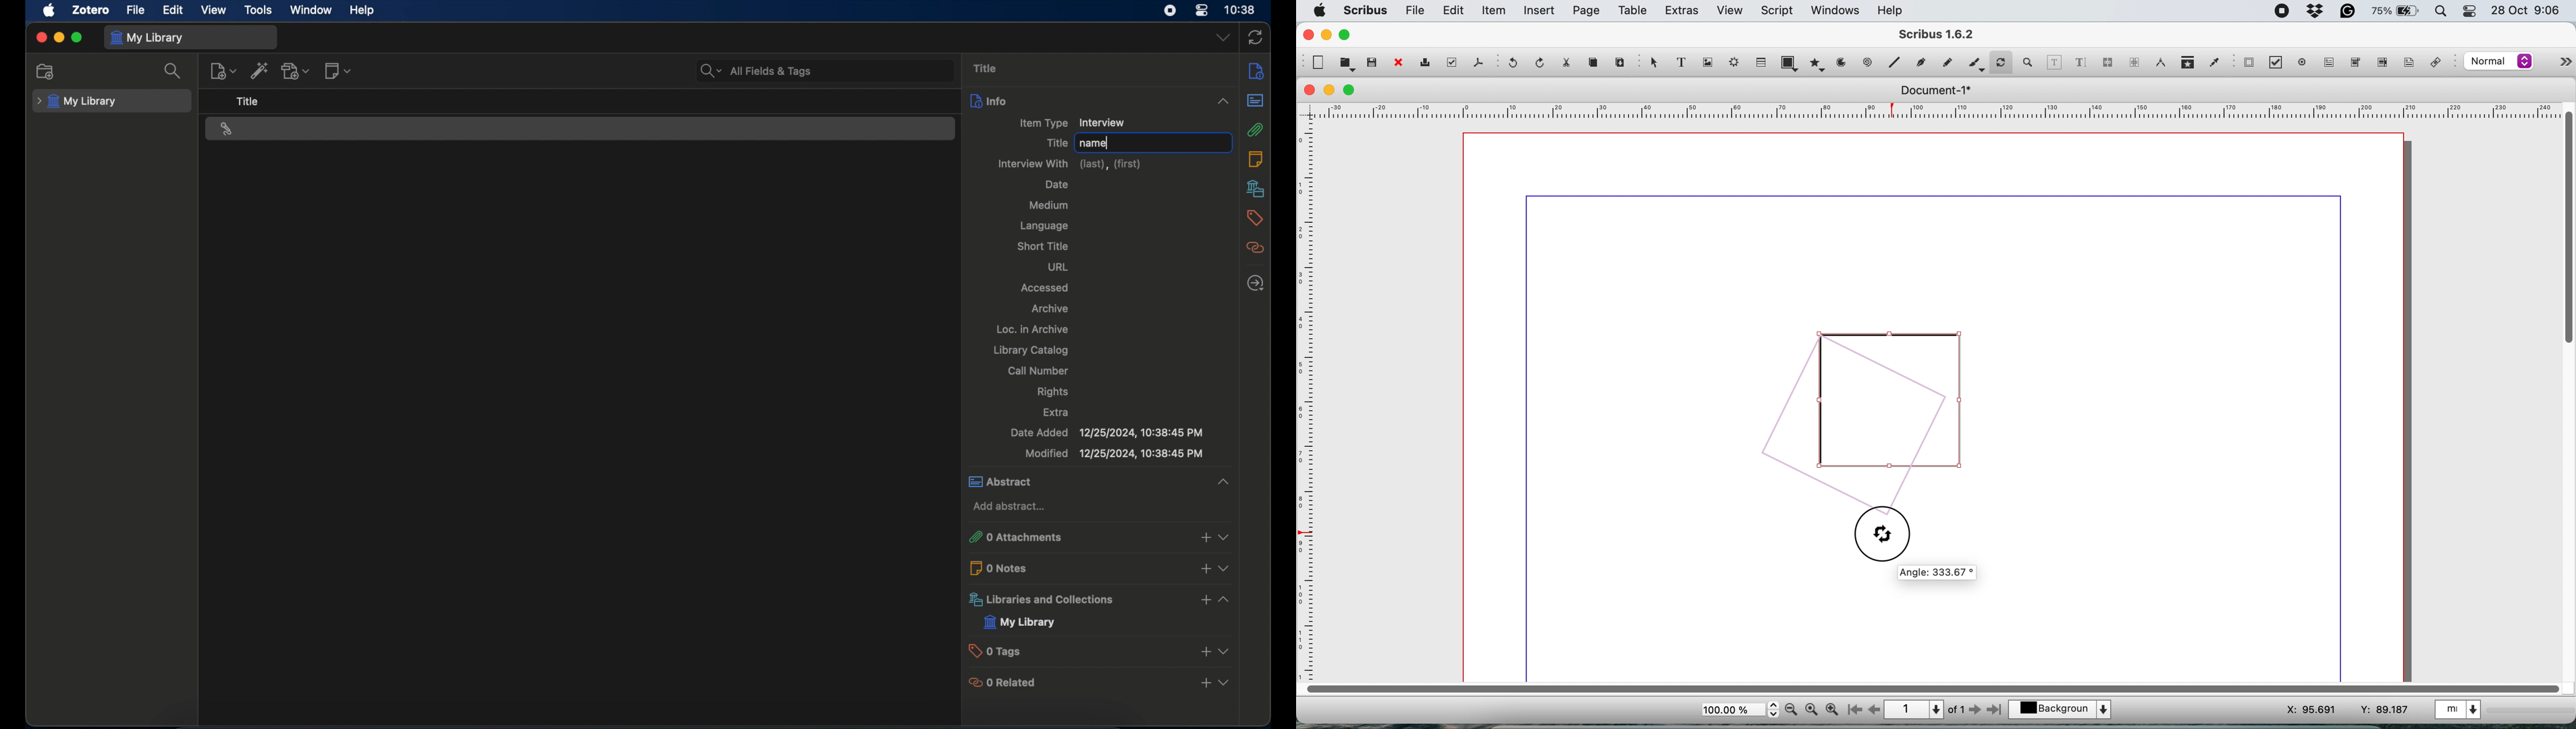  I want to click on dropbox, so click(2317, 12).